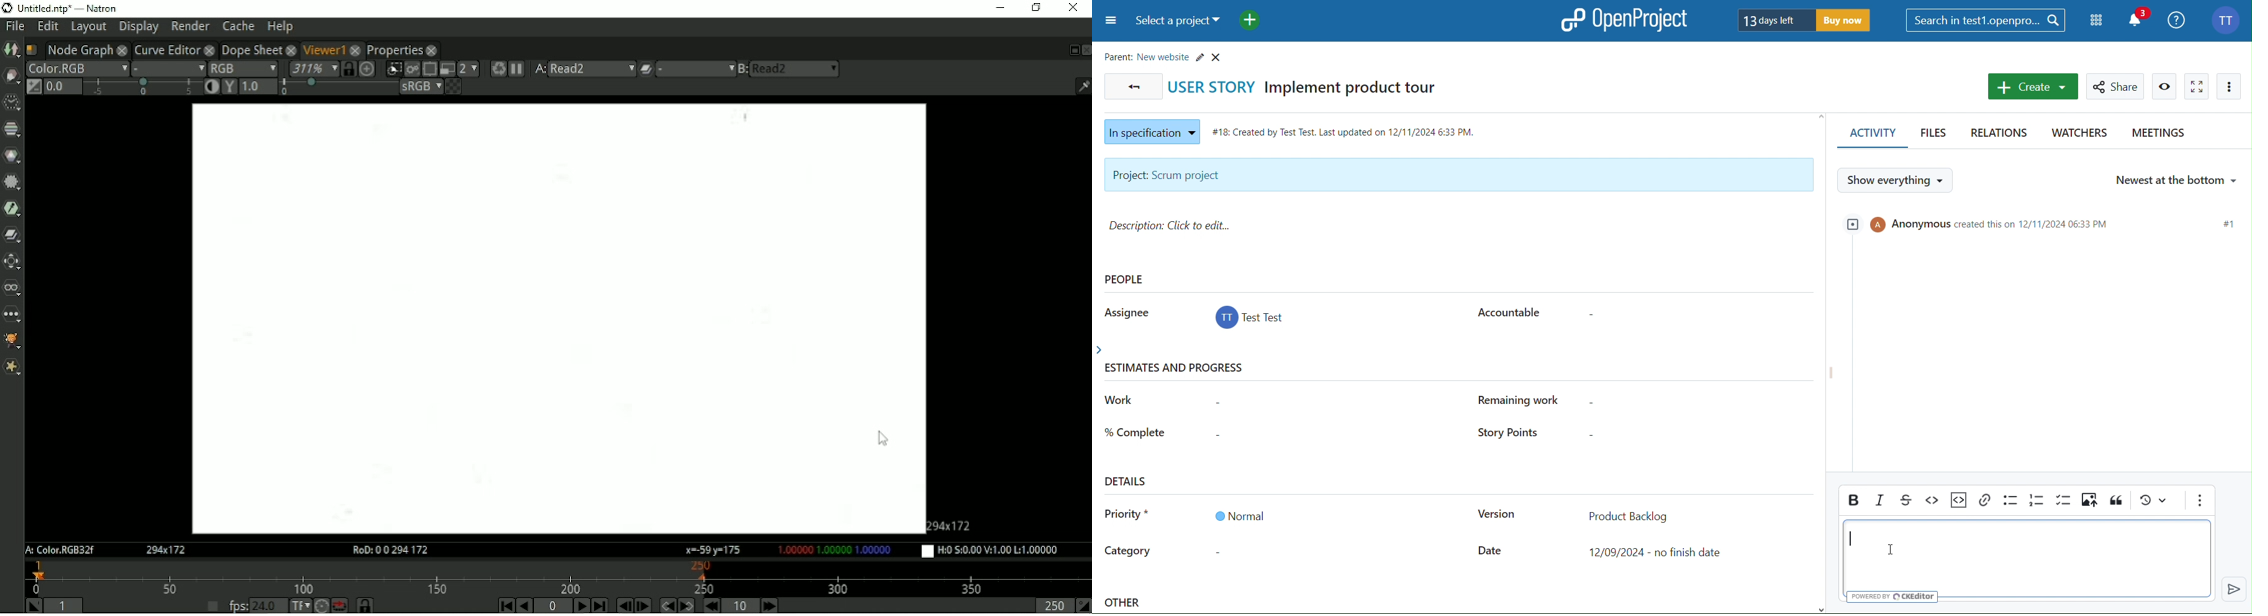 This screenshot has height=616, width=2268. I want to click on Category, so click(1128, 552).